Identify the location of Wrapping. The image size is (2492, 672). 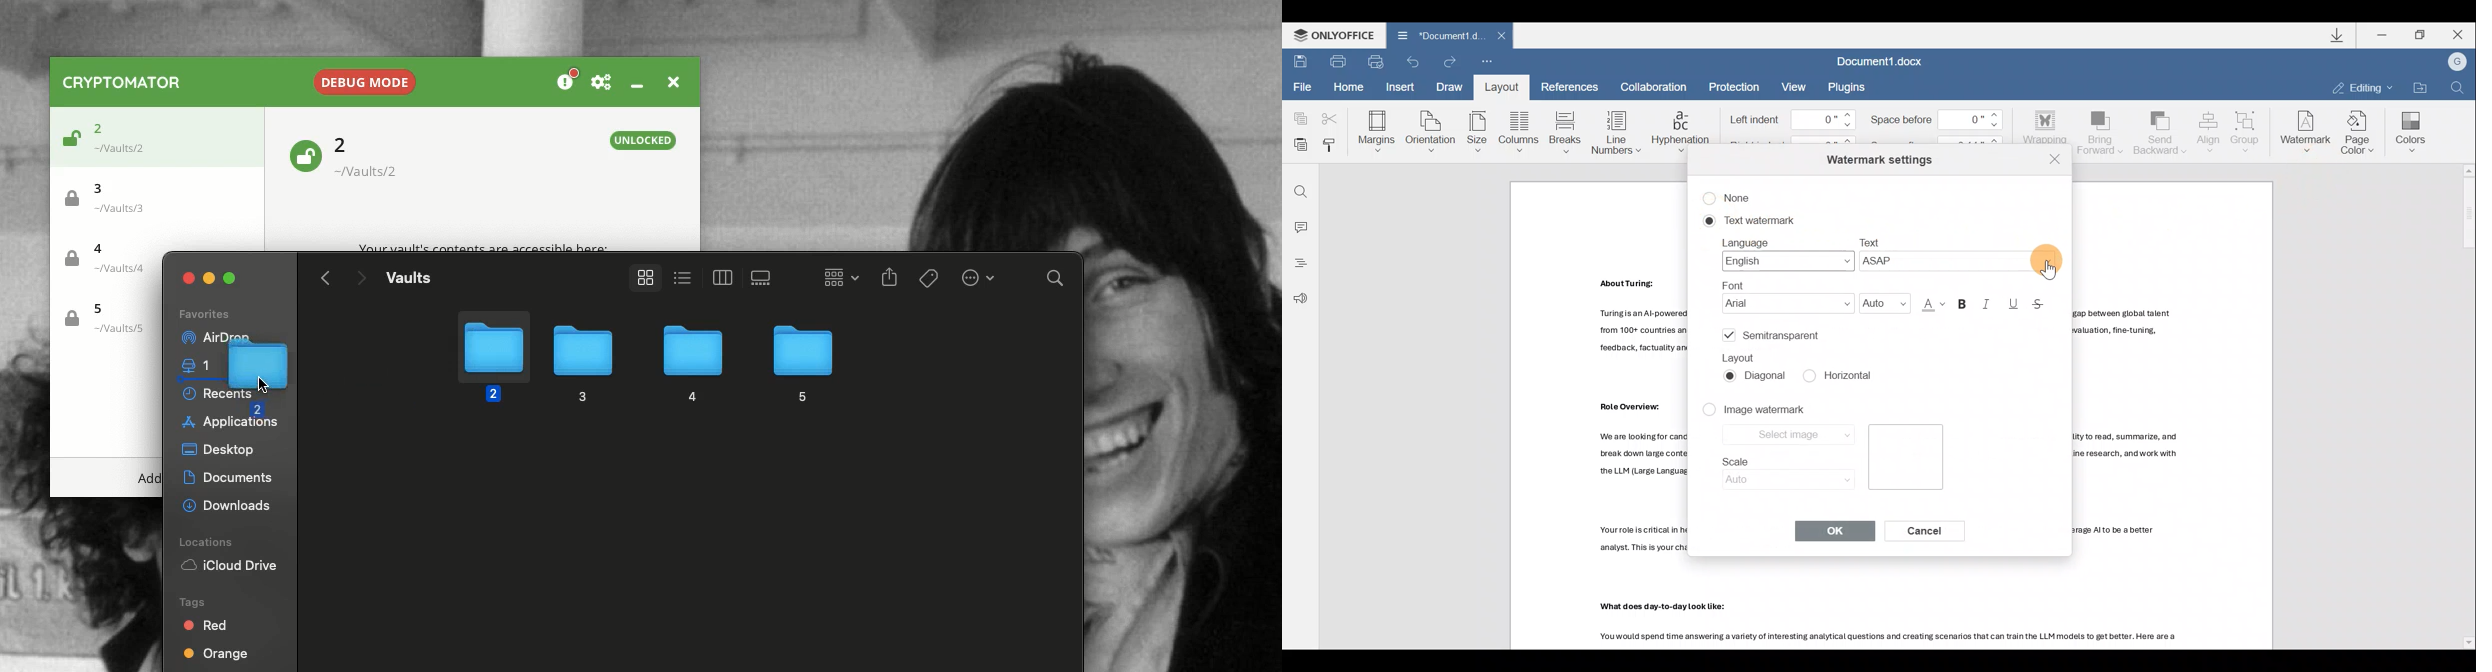
(2043, 123).